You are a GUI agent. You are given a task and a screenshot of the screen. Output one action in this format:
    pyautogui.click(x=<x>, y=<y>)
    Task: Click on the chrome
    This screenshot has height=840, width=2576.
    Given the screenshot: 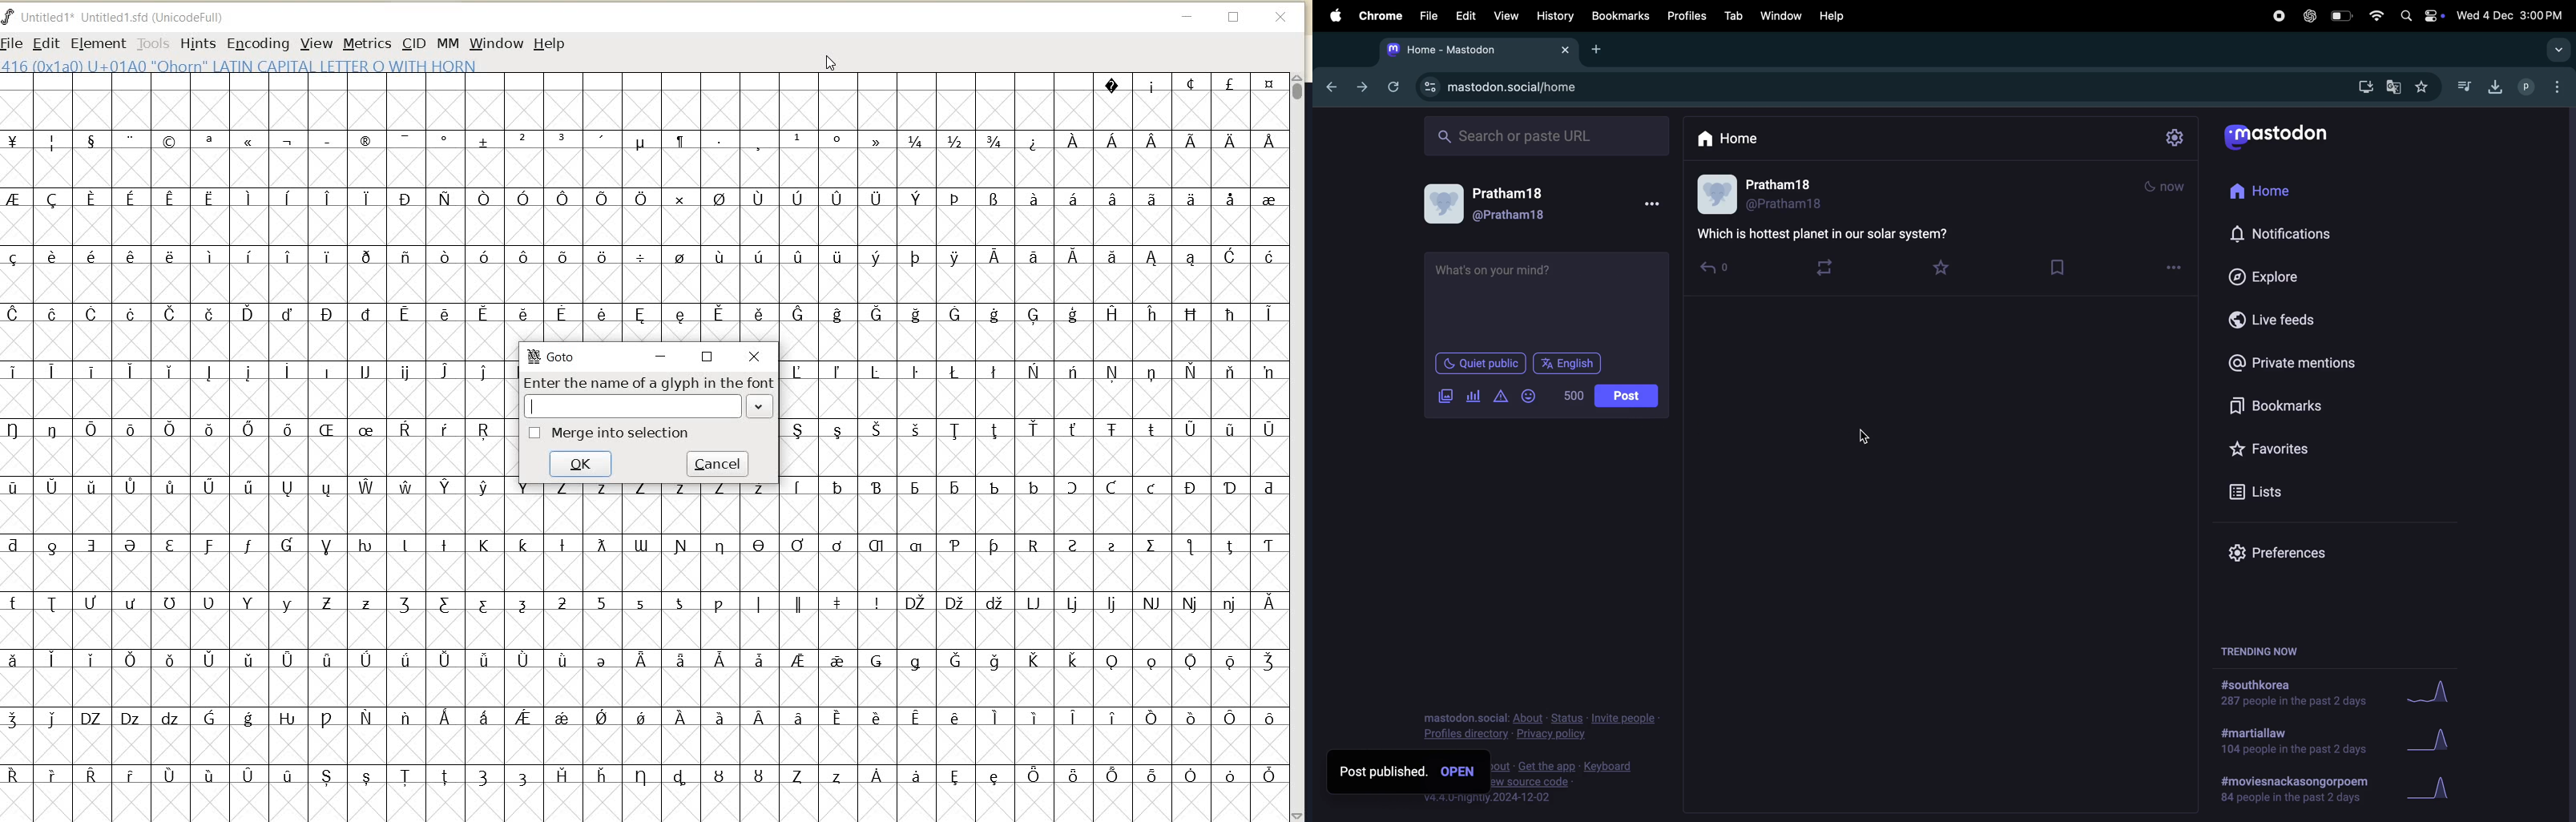 What is the action you would take?
    pyautogui.click(x=1377, y=18)
    